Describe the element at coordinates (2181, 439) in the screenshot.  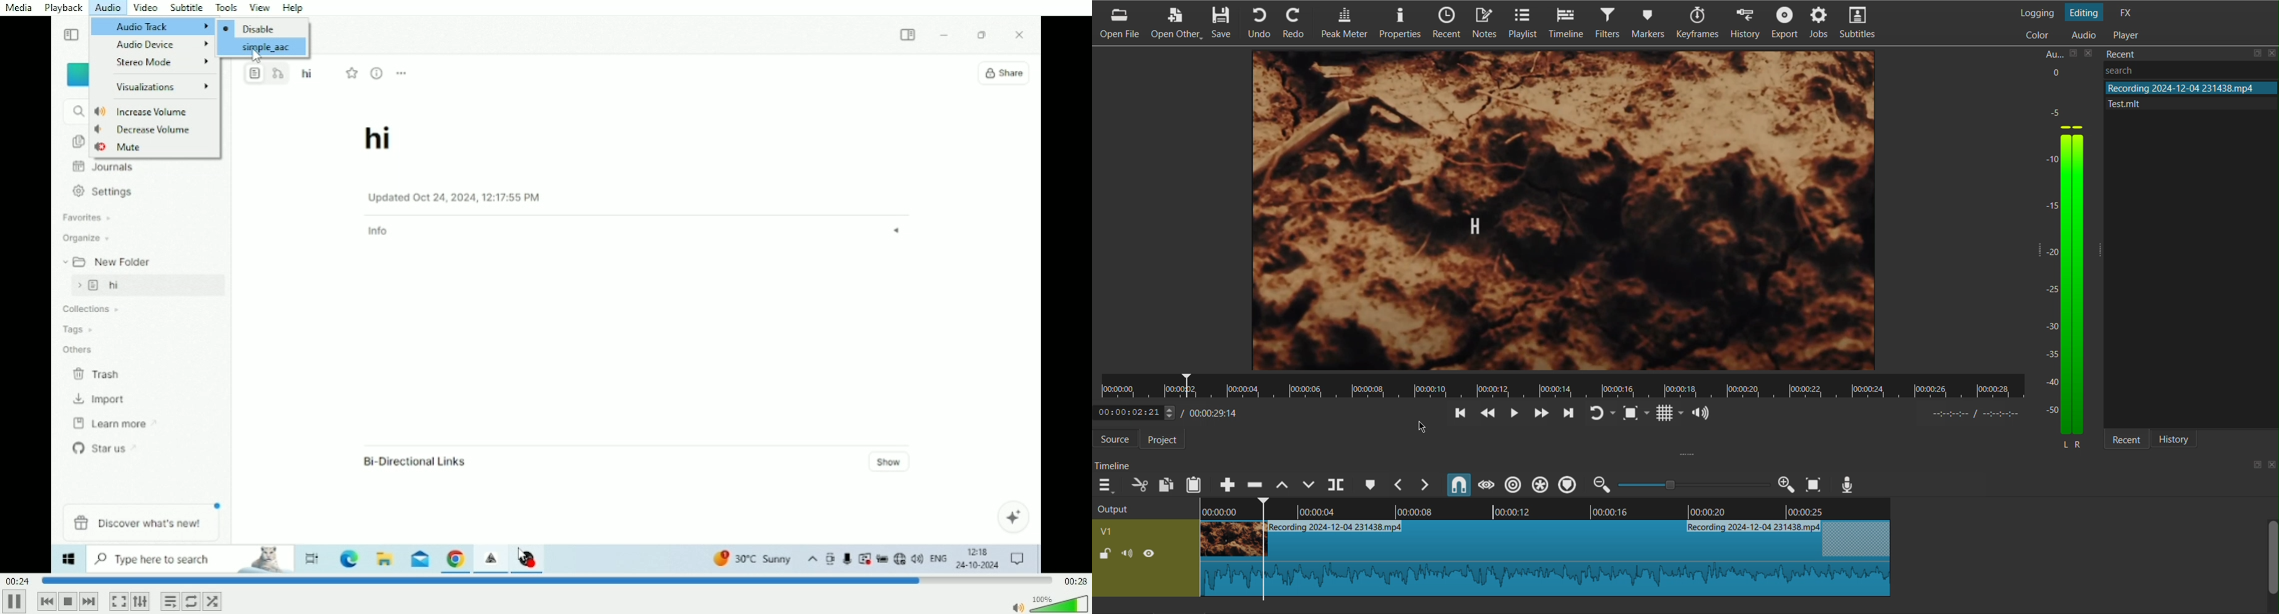
I see `History` at that location.